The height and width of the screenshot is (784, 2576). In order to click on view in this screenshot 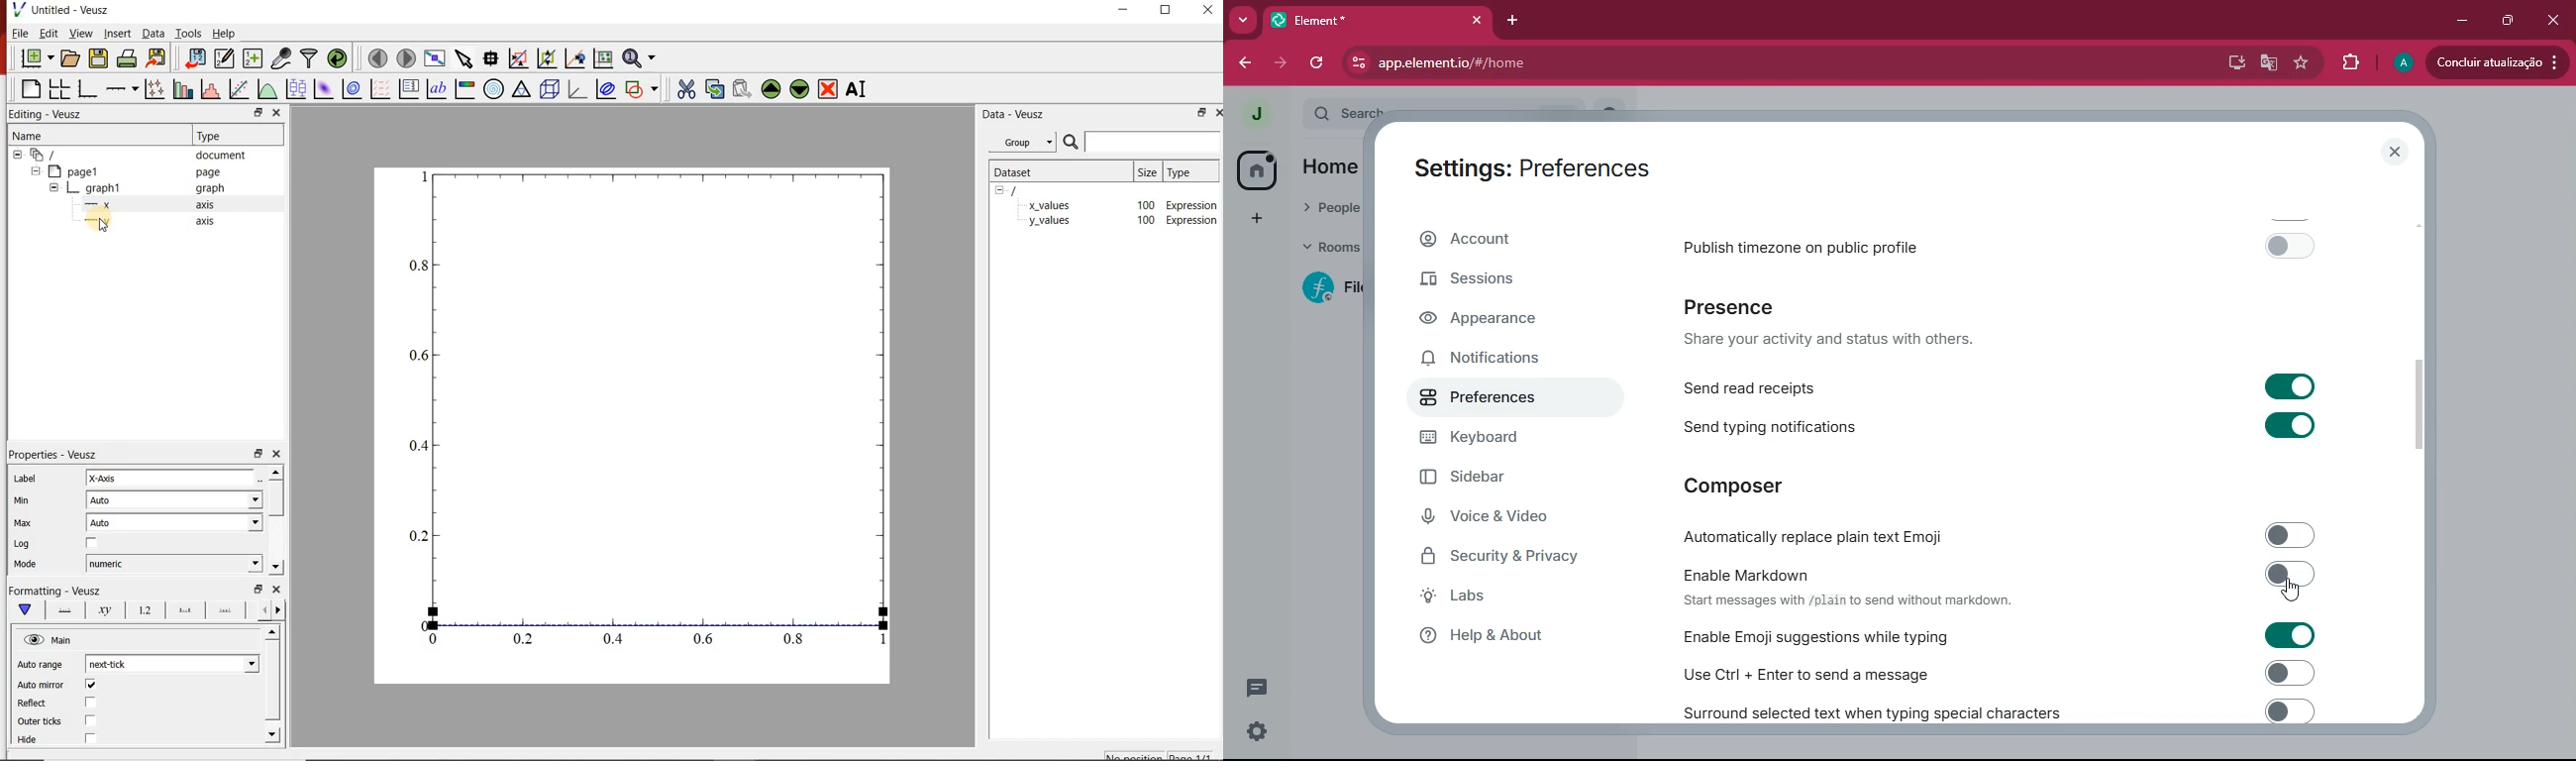, I will do `click(82, 33)`.